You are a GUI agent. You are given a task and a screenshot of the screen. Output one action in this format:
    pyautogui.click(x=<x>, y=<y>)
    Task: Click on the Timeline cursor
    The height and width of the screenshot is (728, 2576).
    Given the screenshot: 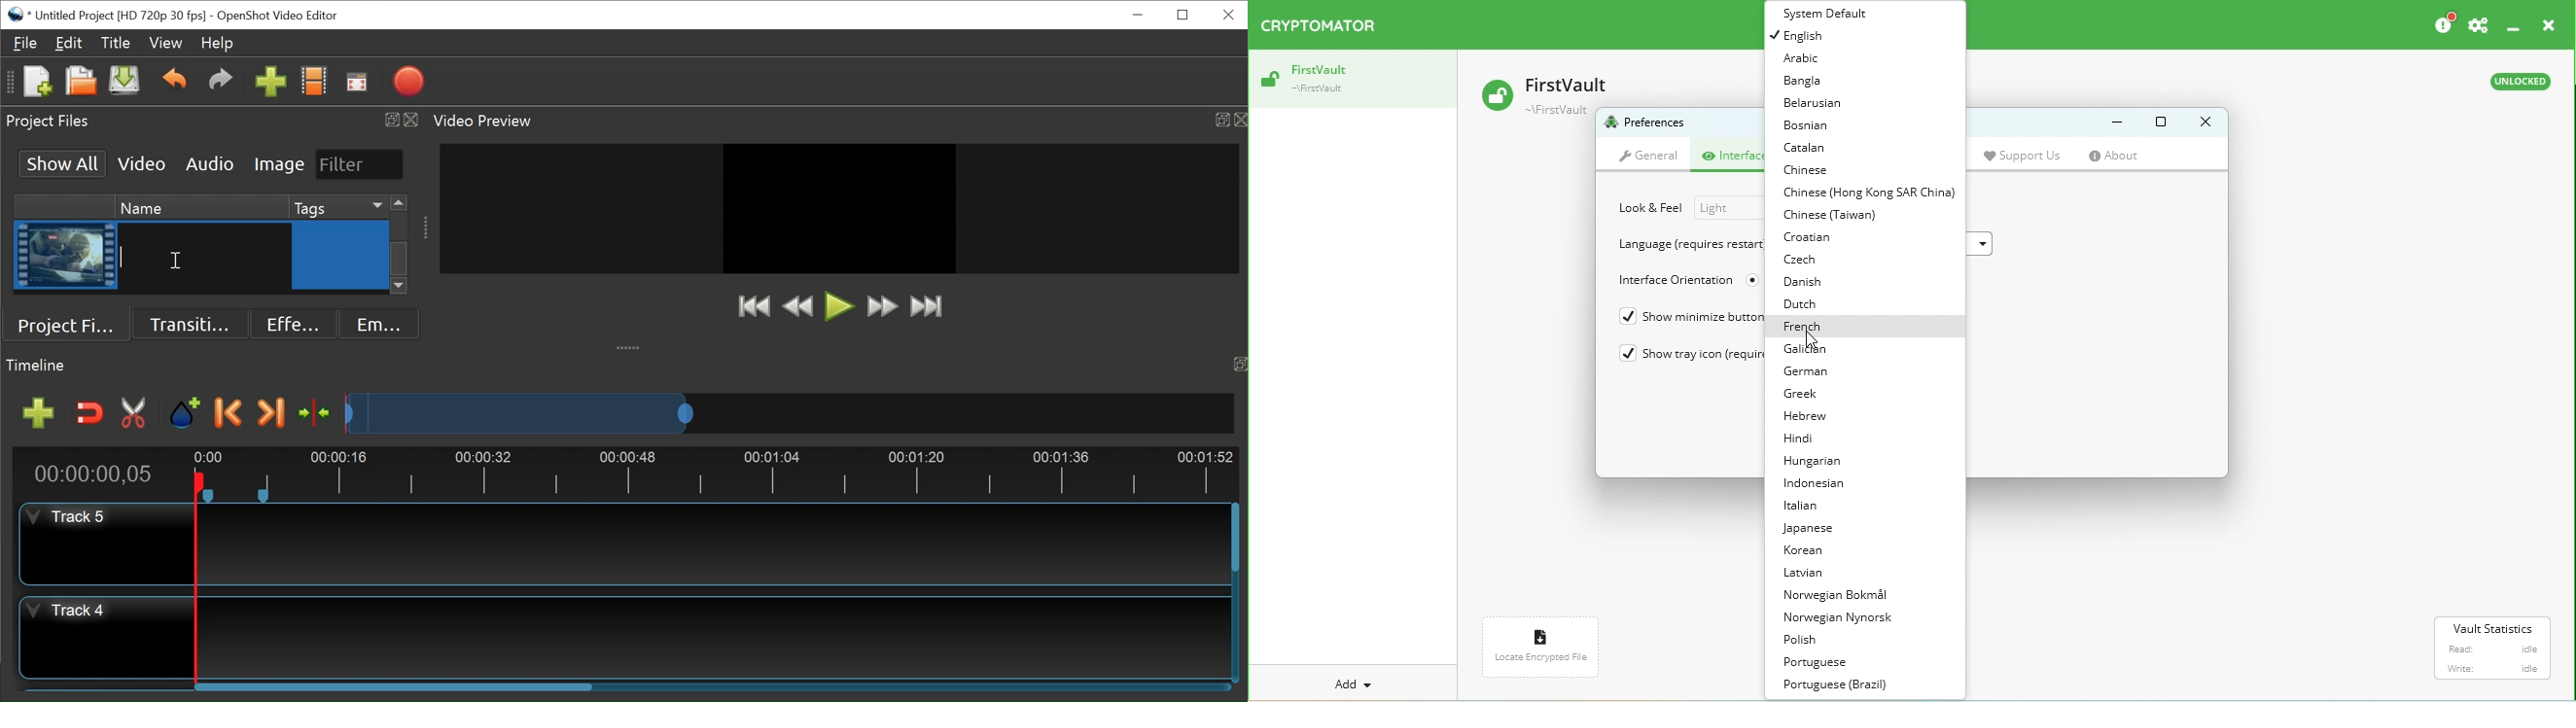 What is the action you would take?
    pyautogui.click(x=194, y=579)
    